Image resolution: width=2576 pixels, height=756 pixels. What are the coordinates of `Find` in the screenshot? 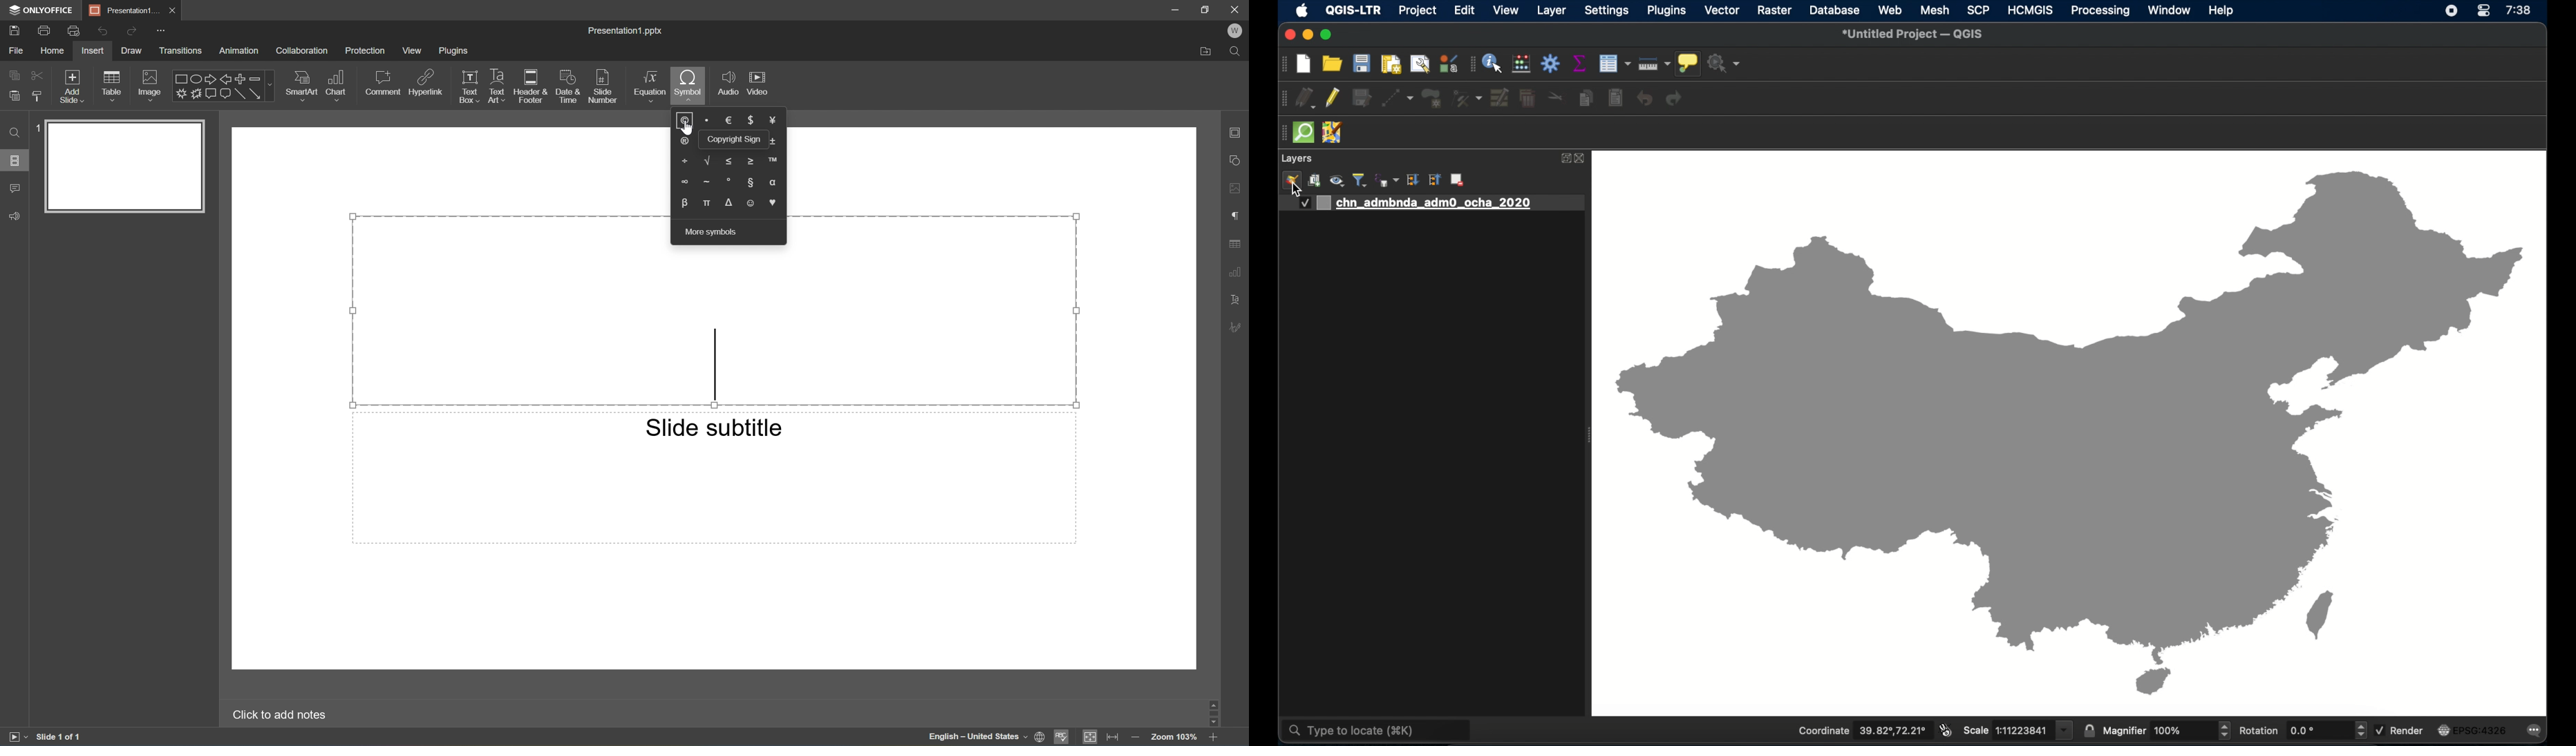 It's located at (1238, 52).